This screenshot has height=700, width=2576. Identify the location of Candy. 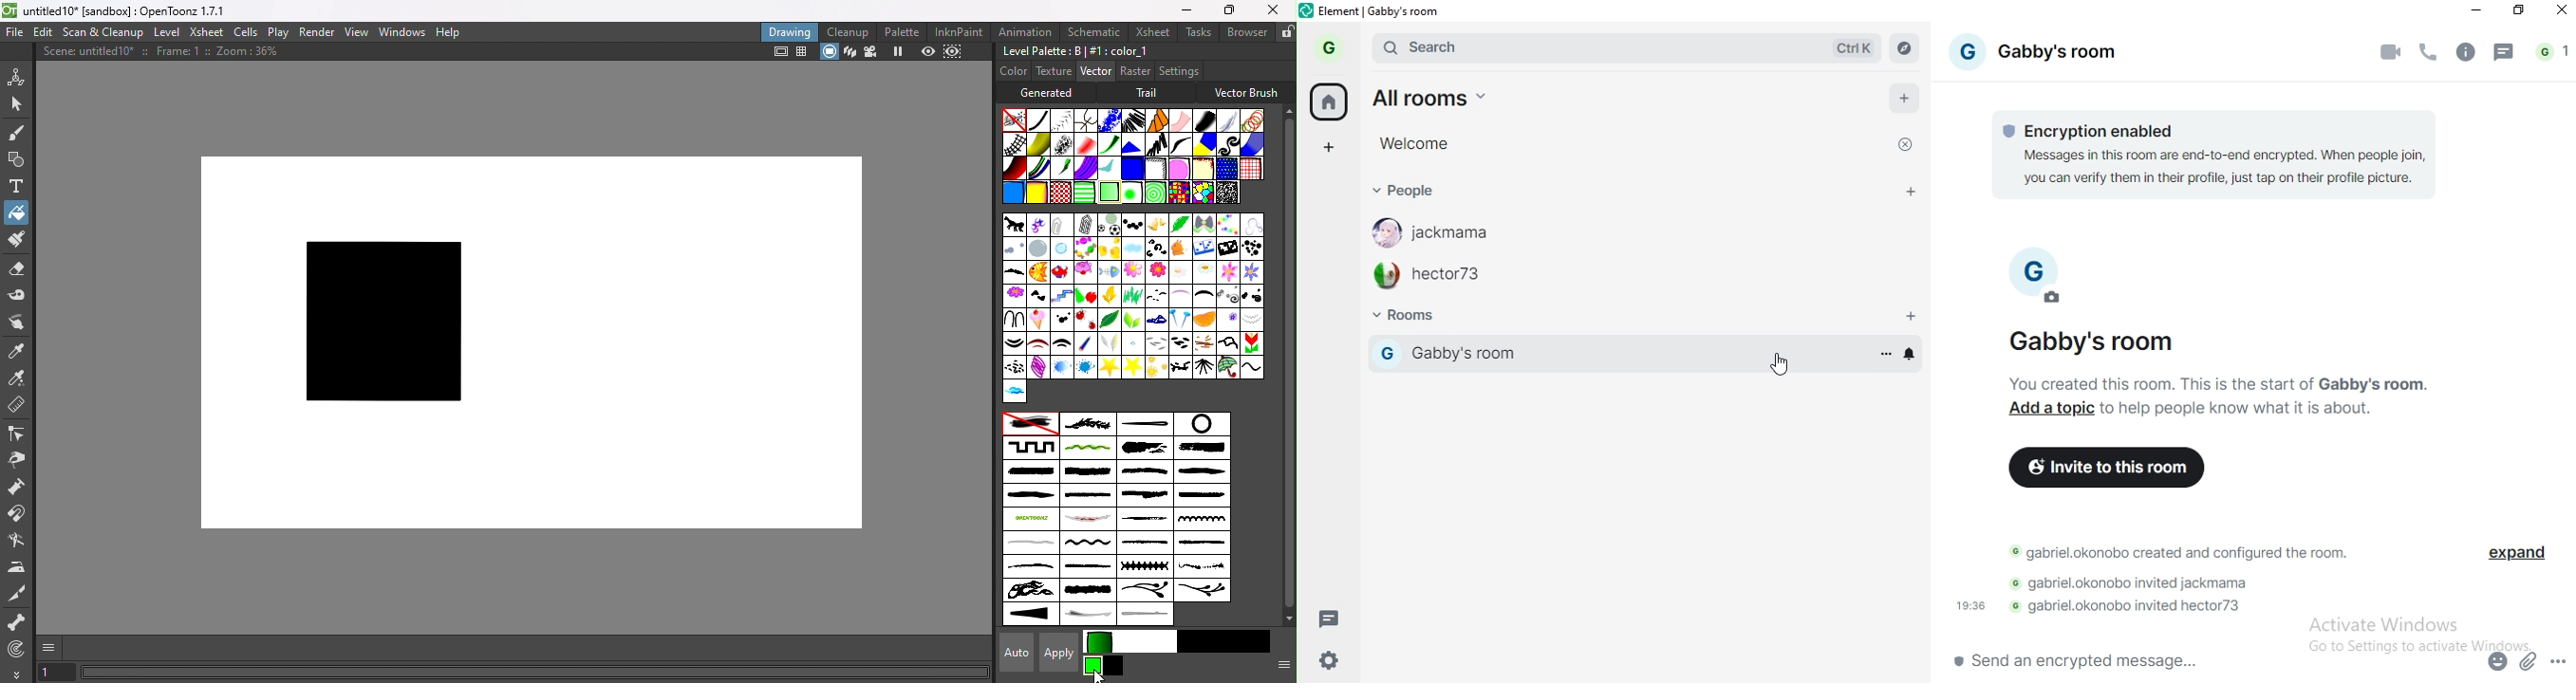
(1084, 249).